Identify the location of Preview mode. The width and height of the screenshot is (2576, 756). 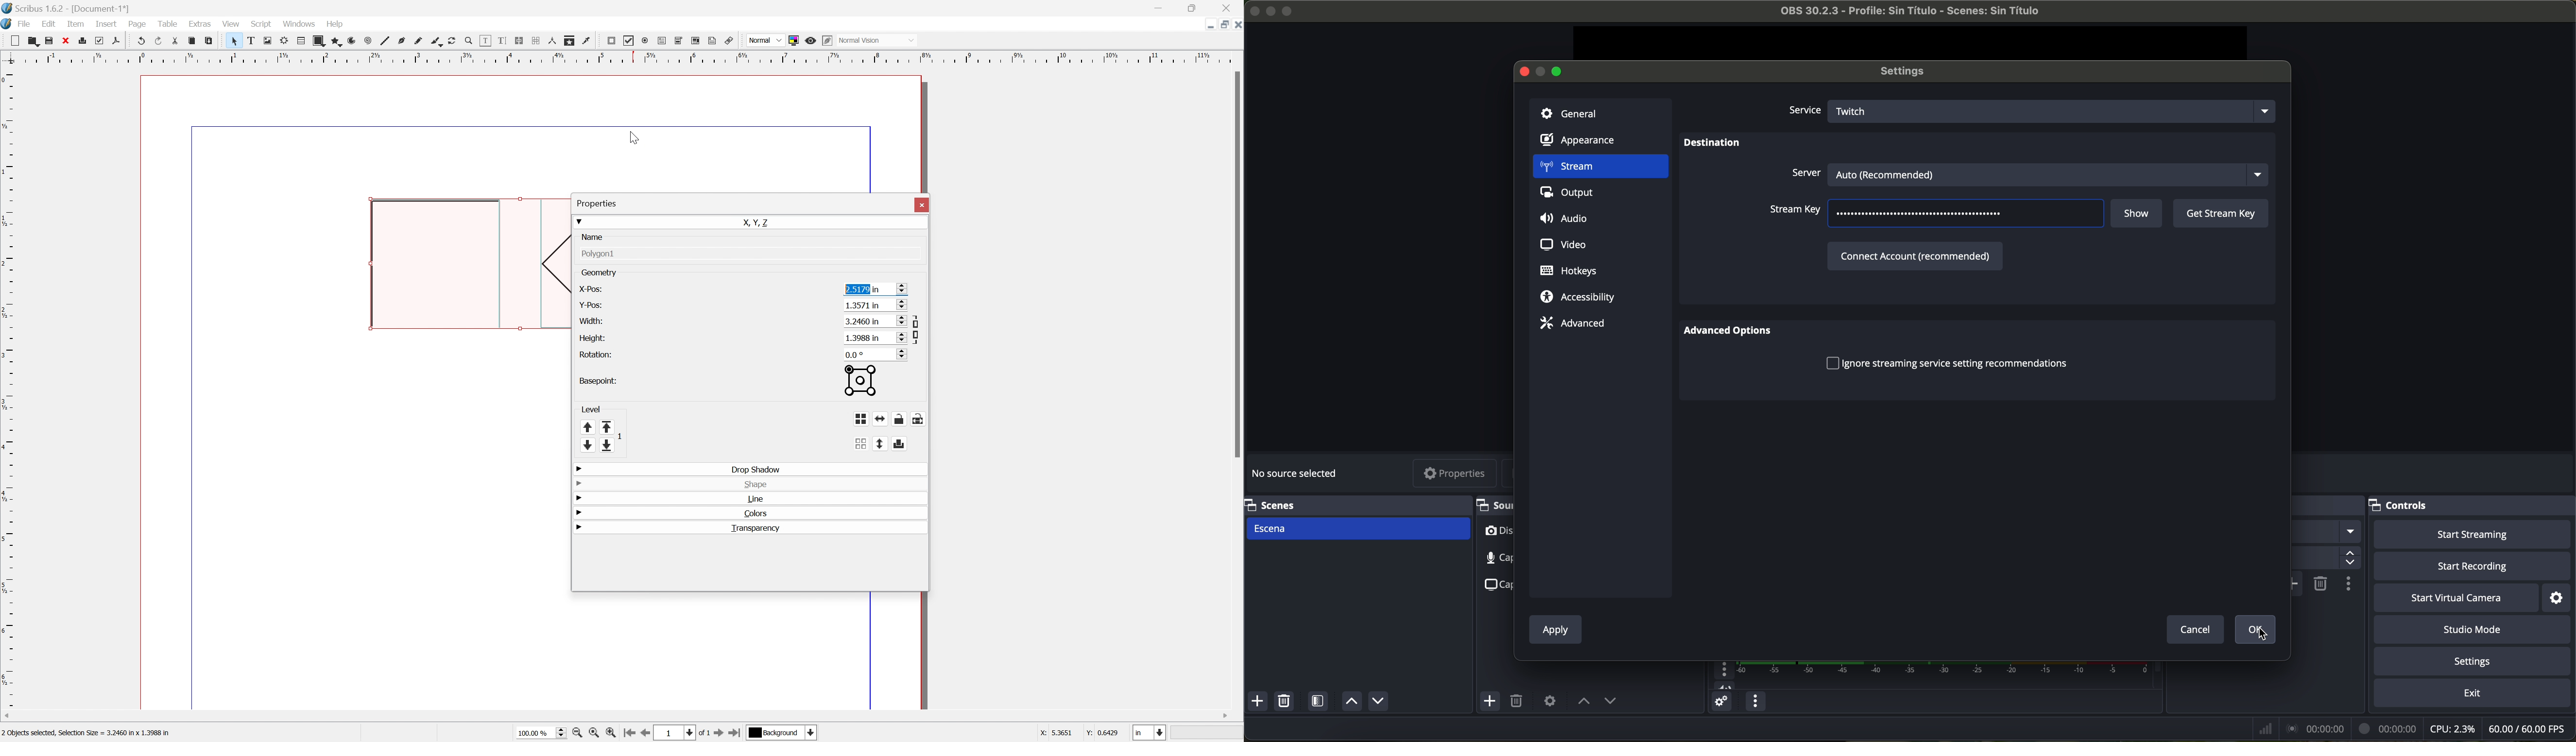
(810, 41).